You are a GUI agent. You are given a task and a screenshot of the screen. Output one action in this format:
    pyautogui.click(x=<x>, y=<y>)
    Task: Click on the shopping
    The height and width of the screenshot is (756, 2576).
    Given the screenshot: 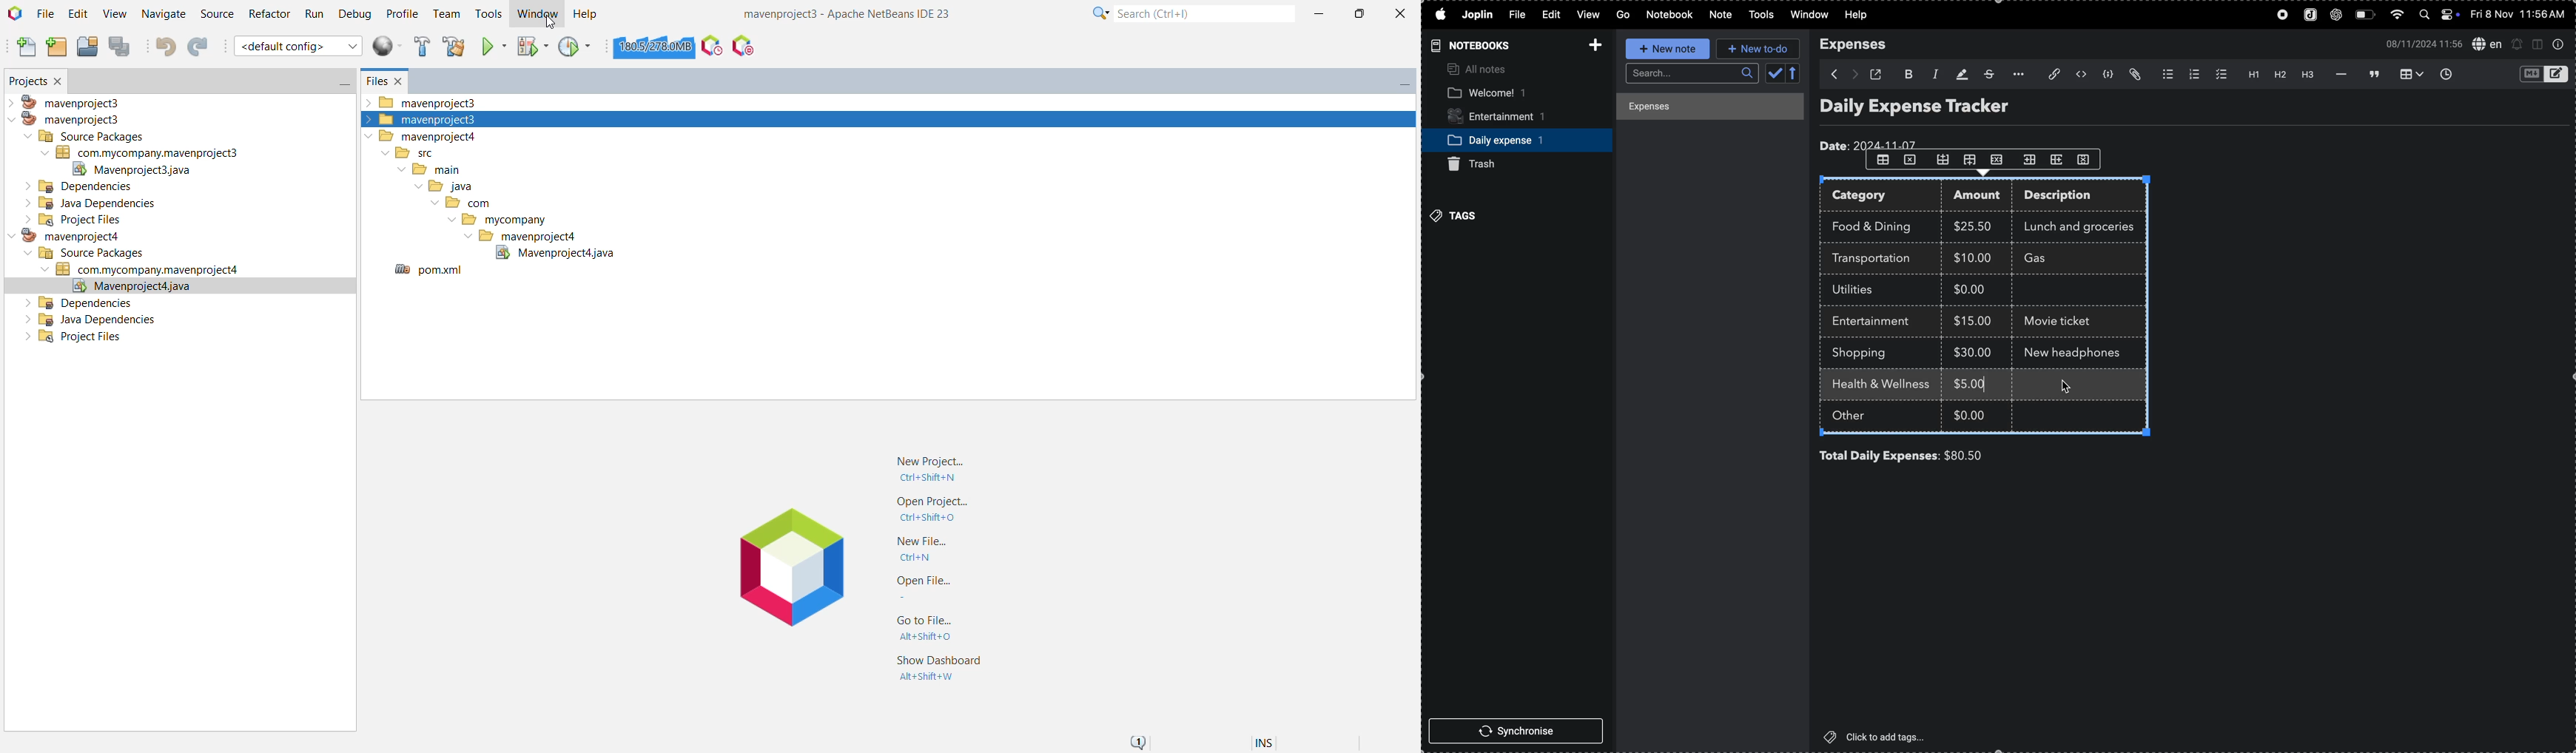 What is the action you would take?
    pyautogui.click(x=1866, y=353)
    